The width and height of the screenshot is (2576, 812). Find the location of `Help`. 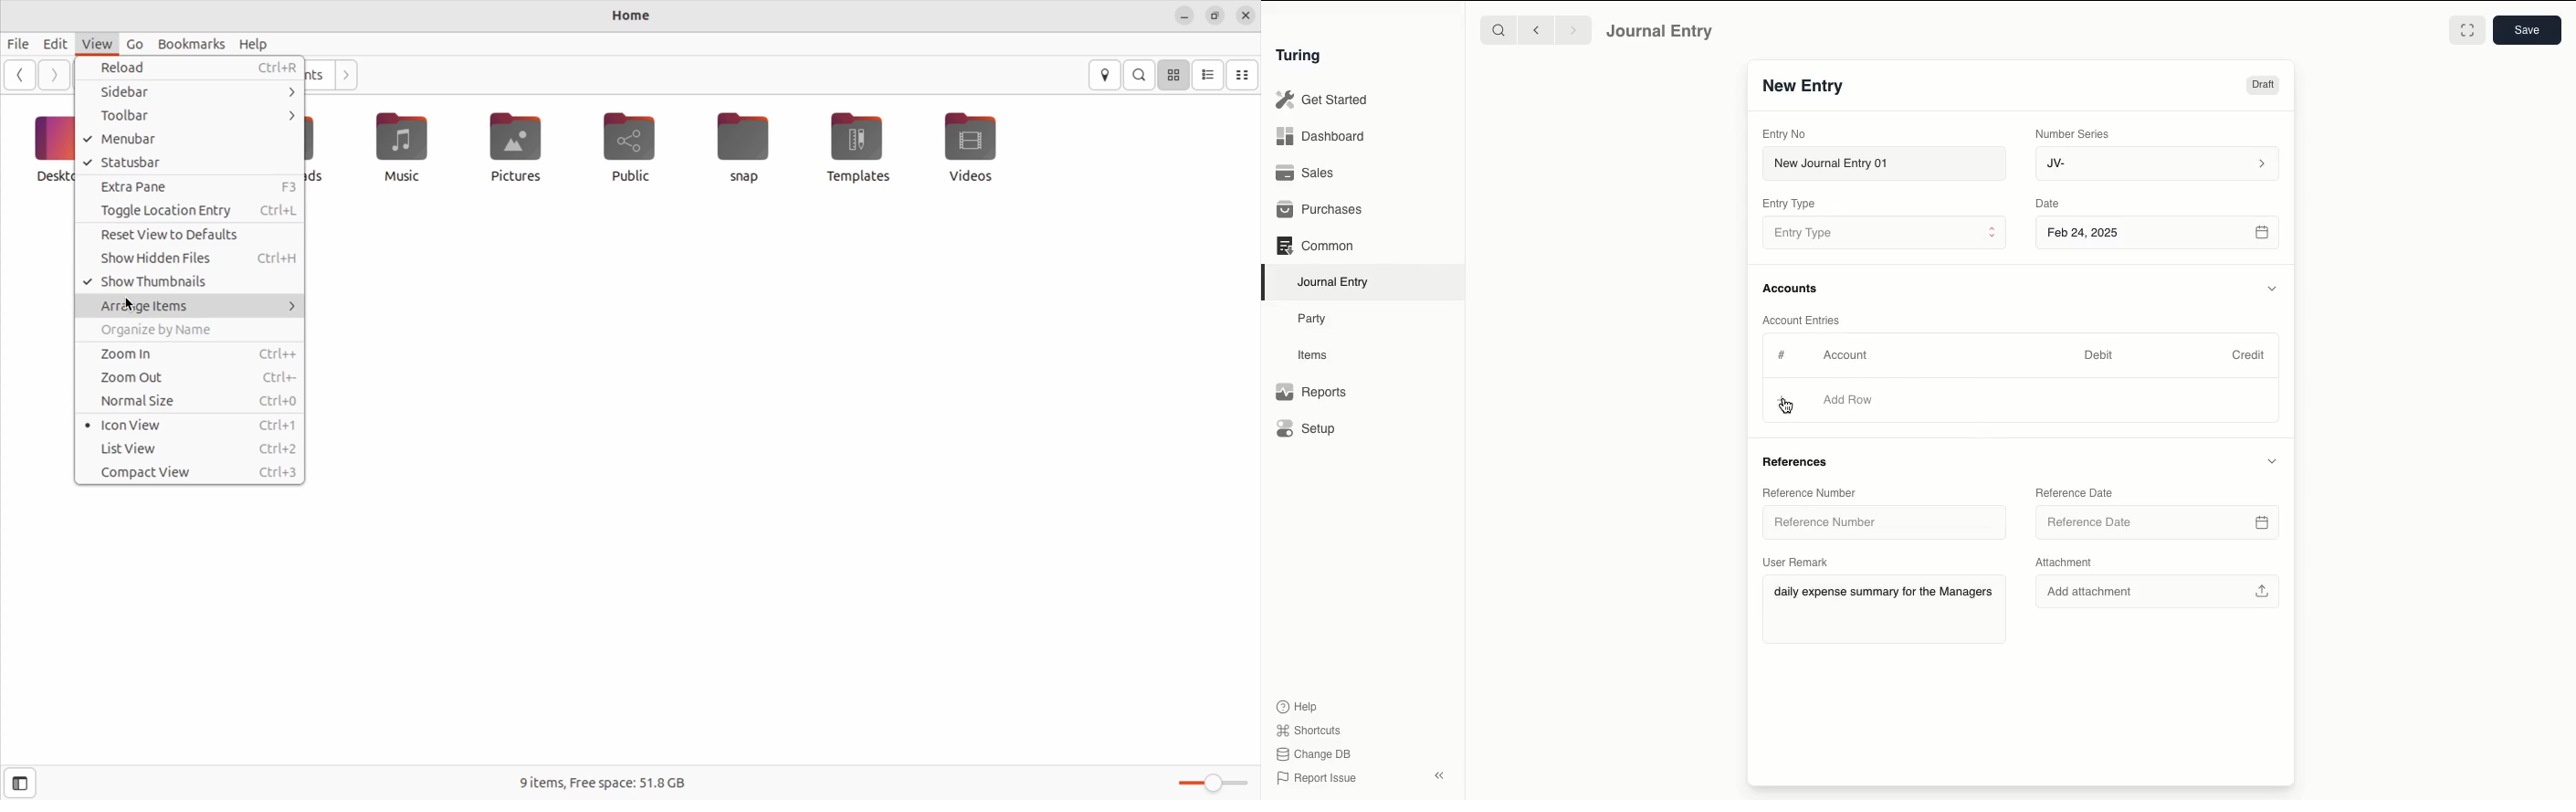

Help is located at coordinates (1298, 707).